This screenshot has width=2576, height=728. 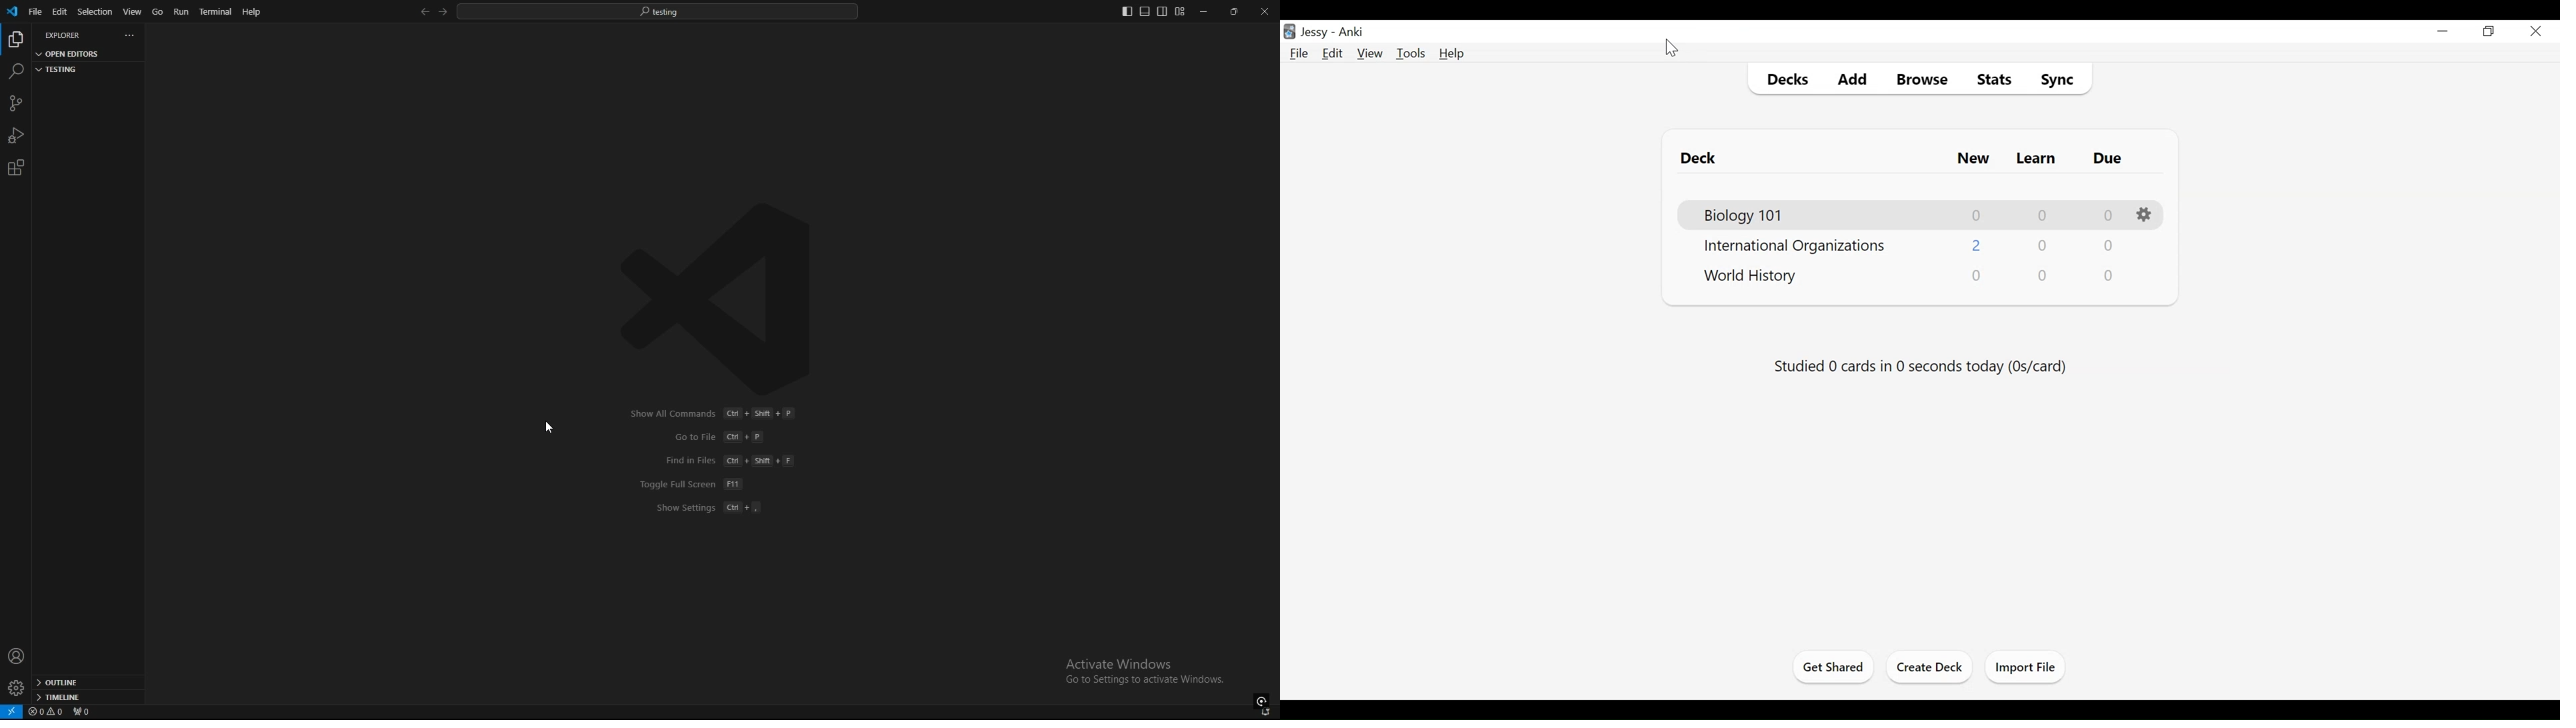 What do you see at coordinates (1333, 53) in the screenshot?
I see `Edit` at bounding box center [1333, 53].